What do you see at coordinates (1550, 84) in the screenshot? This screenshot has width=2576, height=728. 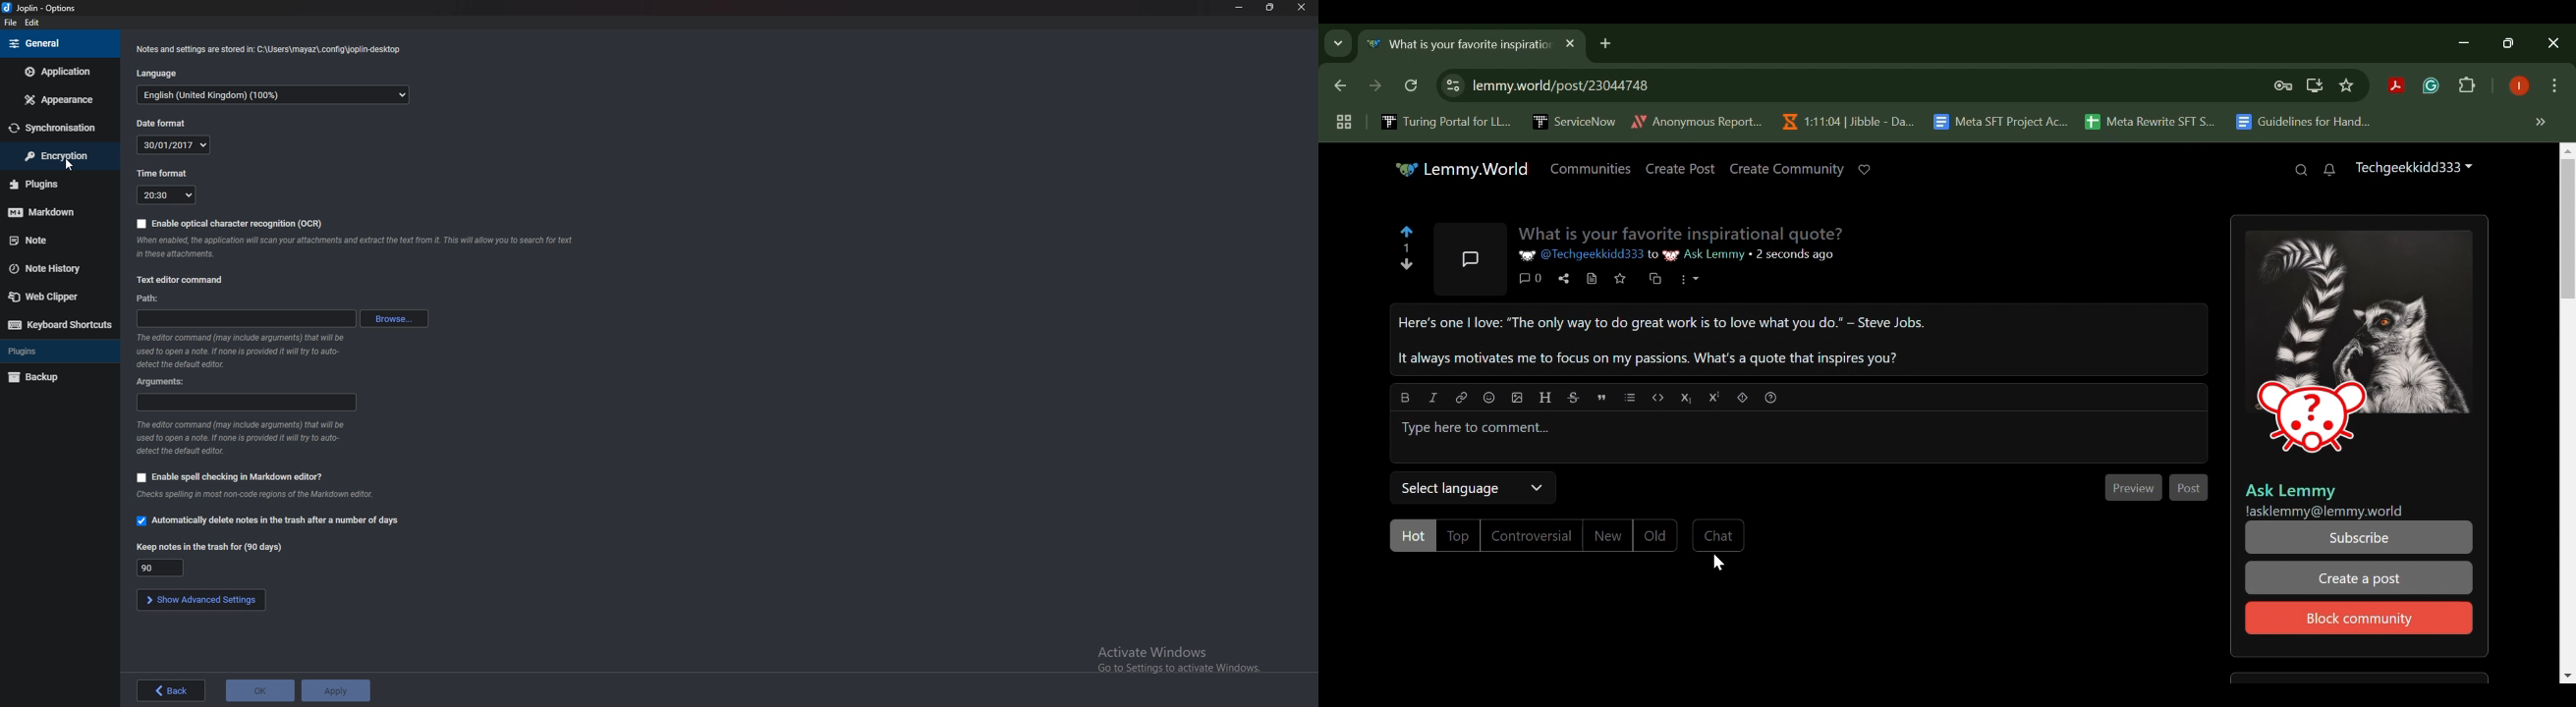 I see `25 lemmy.world/post/23044748` at bounding box center [1550, 84].